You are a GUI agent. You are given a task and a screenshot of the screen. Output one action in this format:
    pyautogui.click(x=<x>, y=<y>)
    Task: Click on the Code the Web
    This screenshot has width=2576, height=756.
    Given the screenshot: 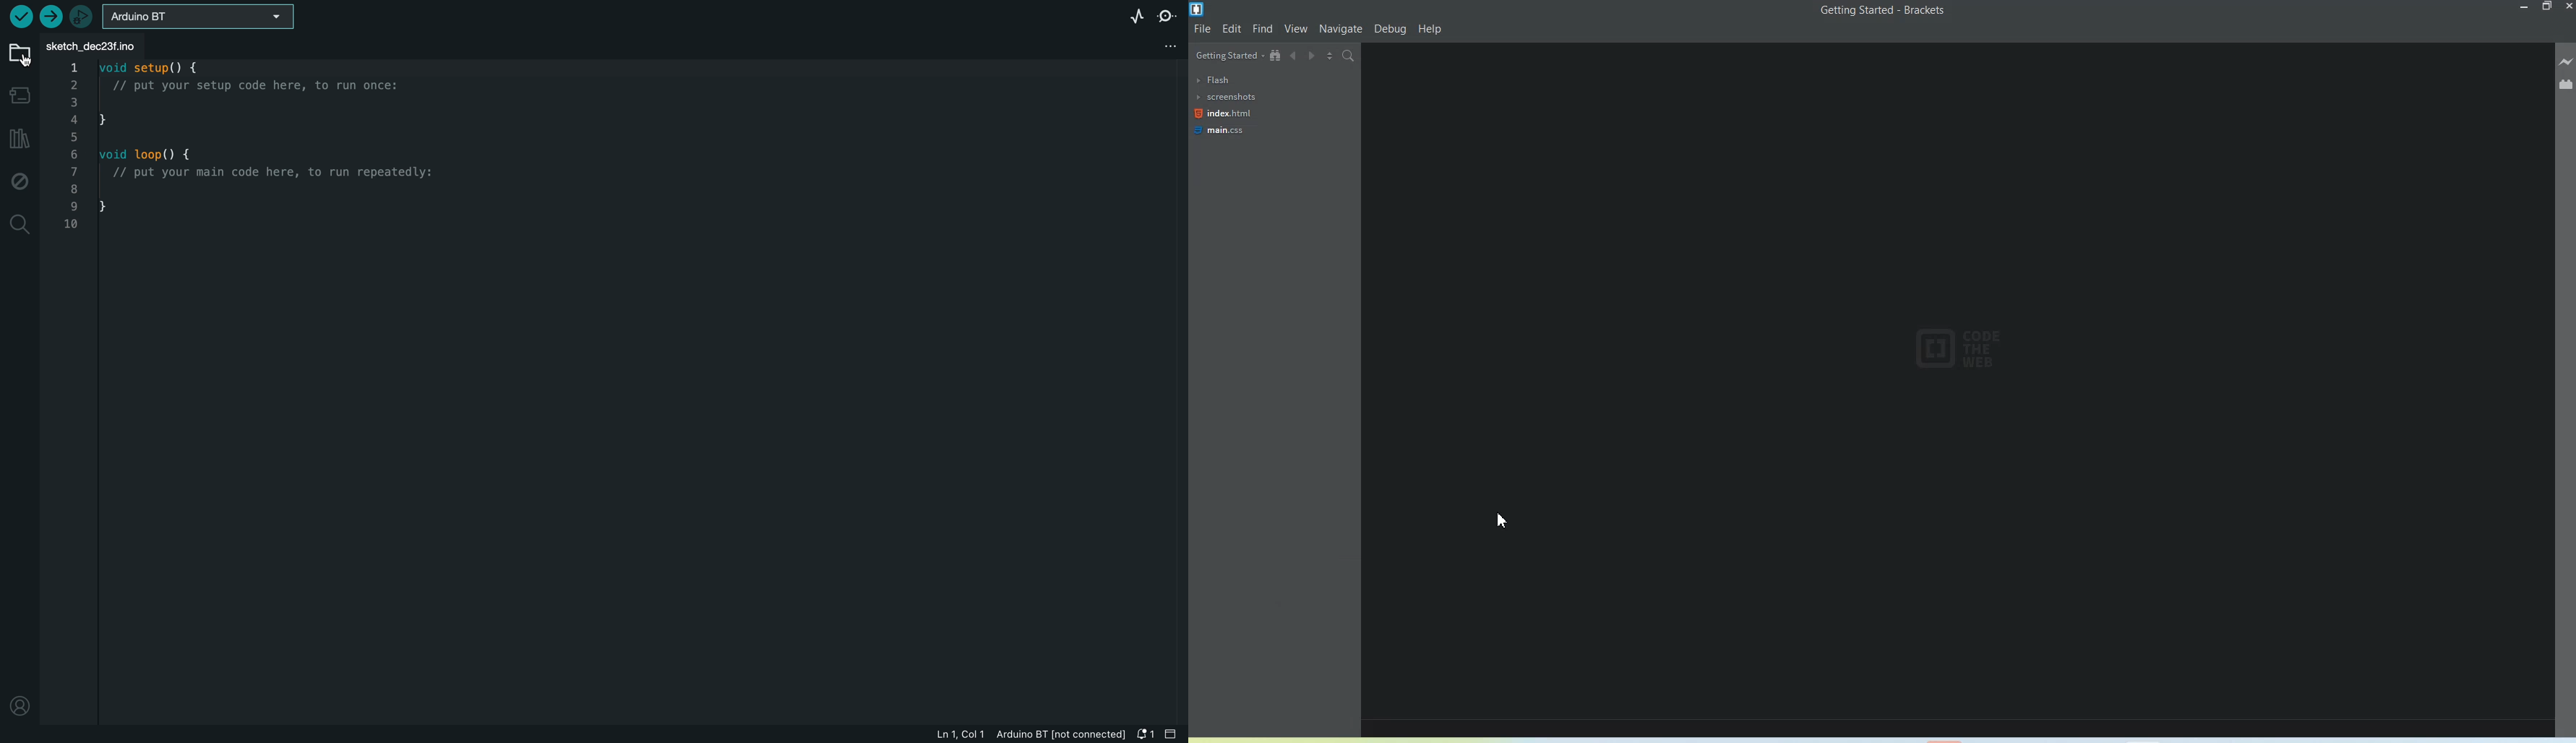 What is the action you would take?
    pyautogui.click(x=1962, y=348)
    